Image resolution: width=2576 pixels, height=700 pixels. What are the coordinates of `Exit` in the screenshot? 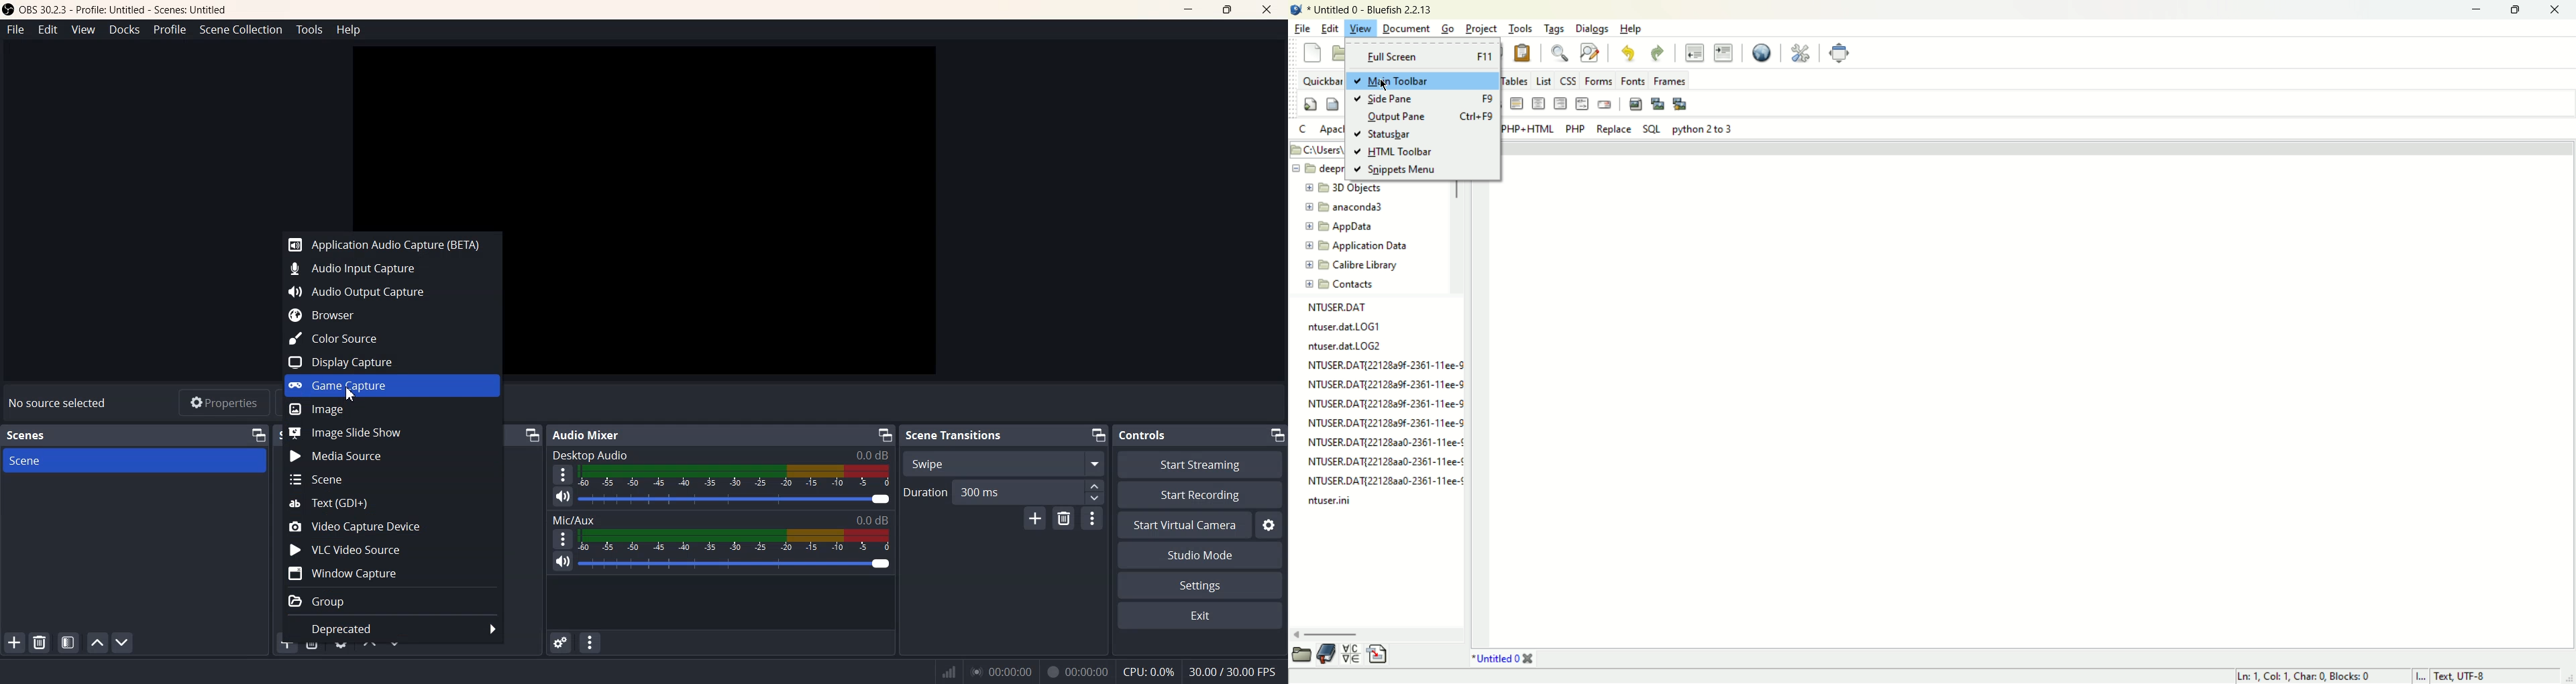 It's located at (1201, 617).